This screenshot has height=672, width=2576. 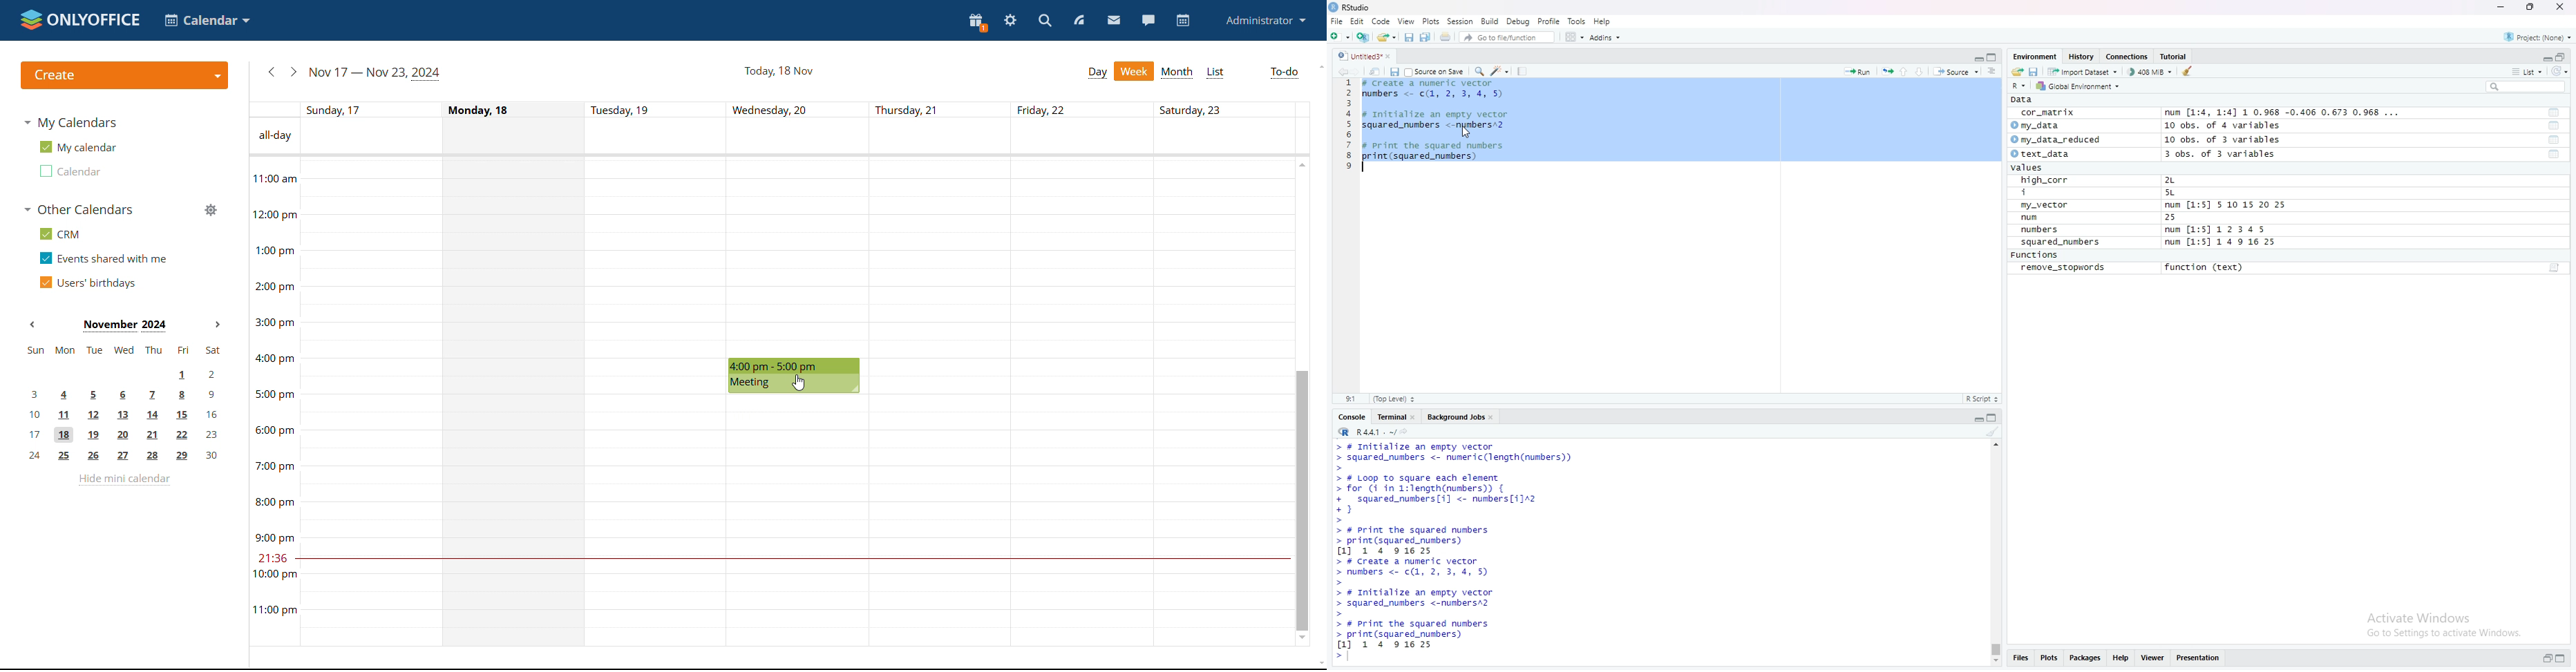 I want to click on current time, so click(x=791, y=559).